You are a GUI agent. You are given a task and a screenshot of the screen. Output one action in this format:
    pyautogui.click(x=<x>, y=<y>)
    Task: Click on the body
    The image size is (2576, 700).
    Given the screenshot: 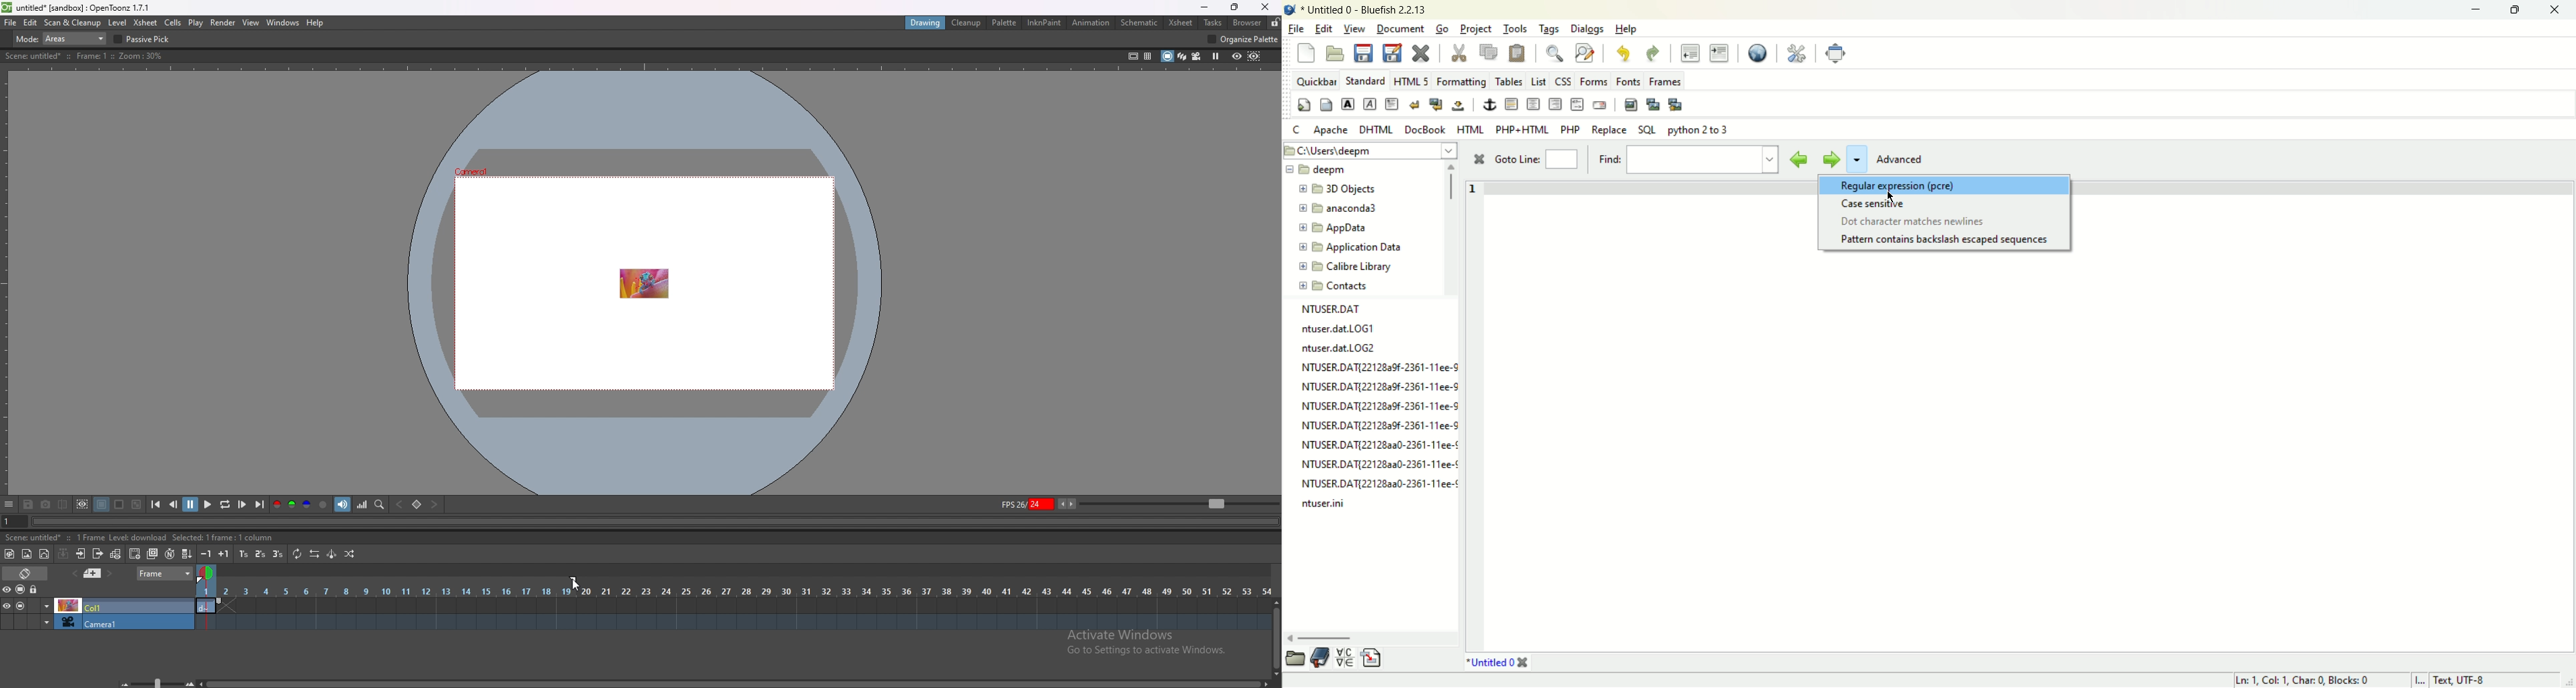 What is the action you would take?
    pyautogui.click(x=1325, y=105)
    